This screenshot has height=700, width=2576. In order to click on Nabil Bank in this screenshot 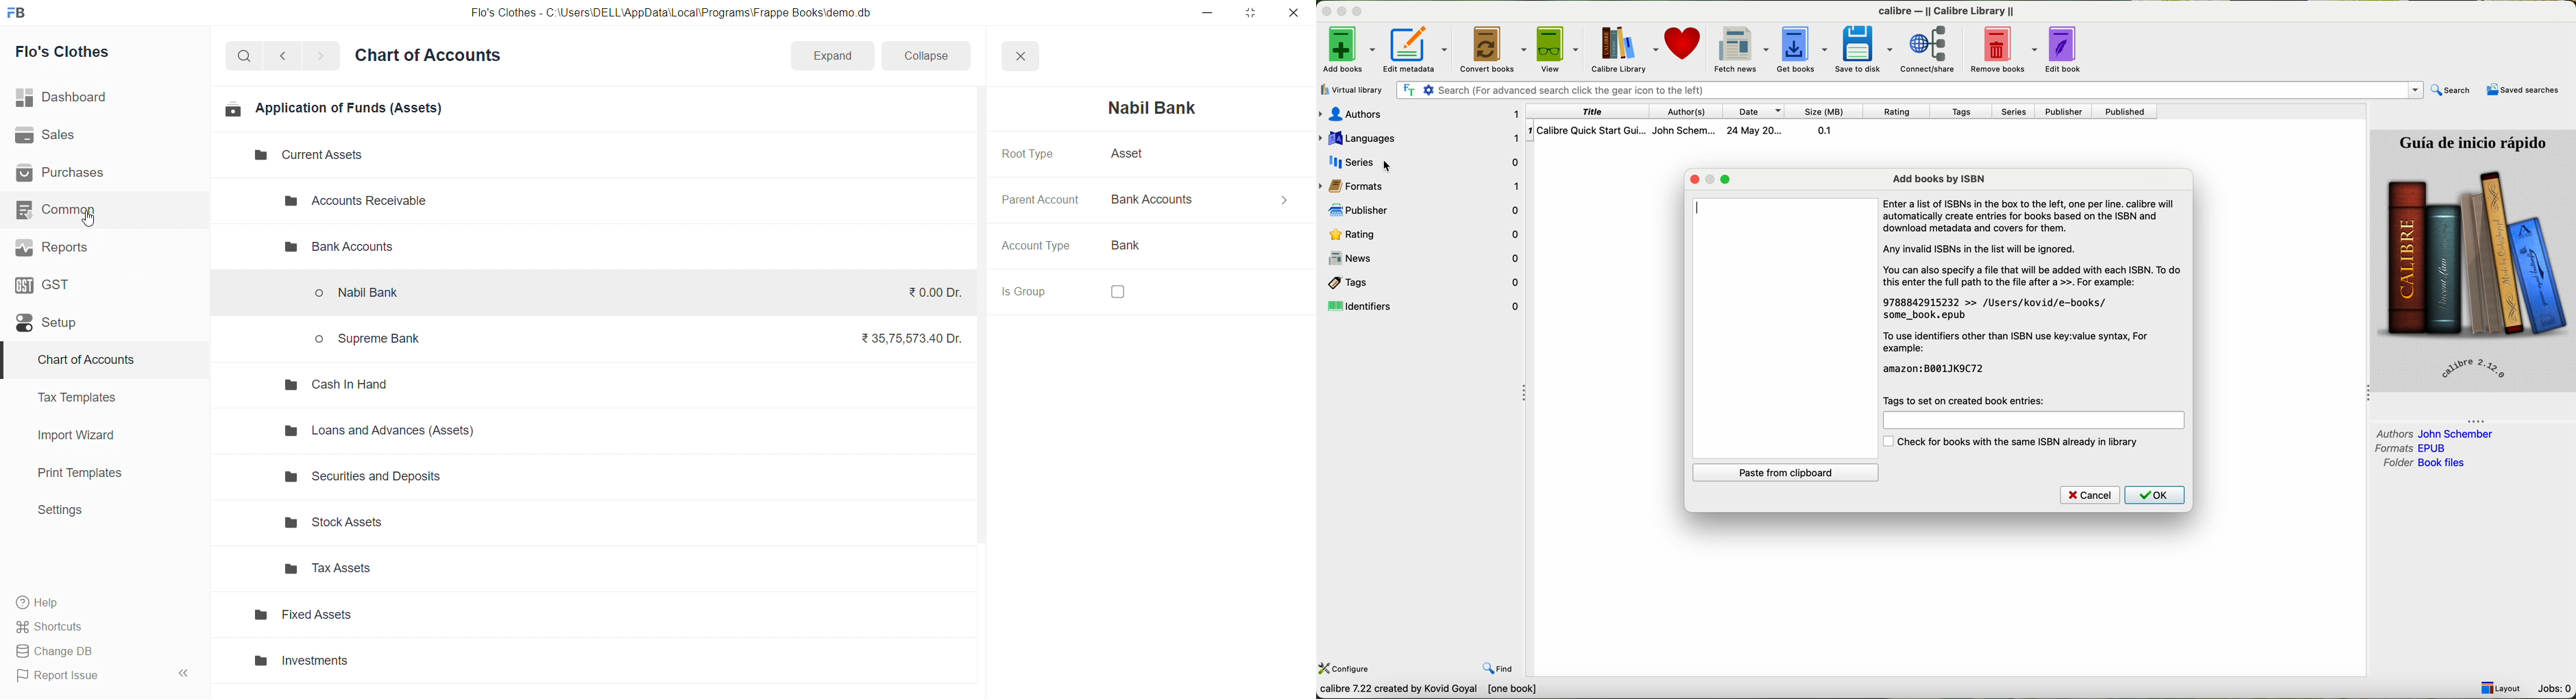, I will do `click(369, 295)`.